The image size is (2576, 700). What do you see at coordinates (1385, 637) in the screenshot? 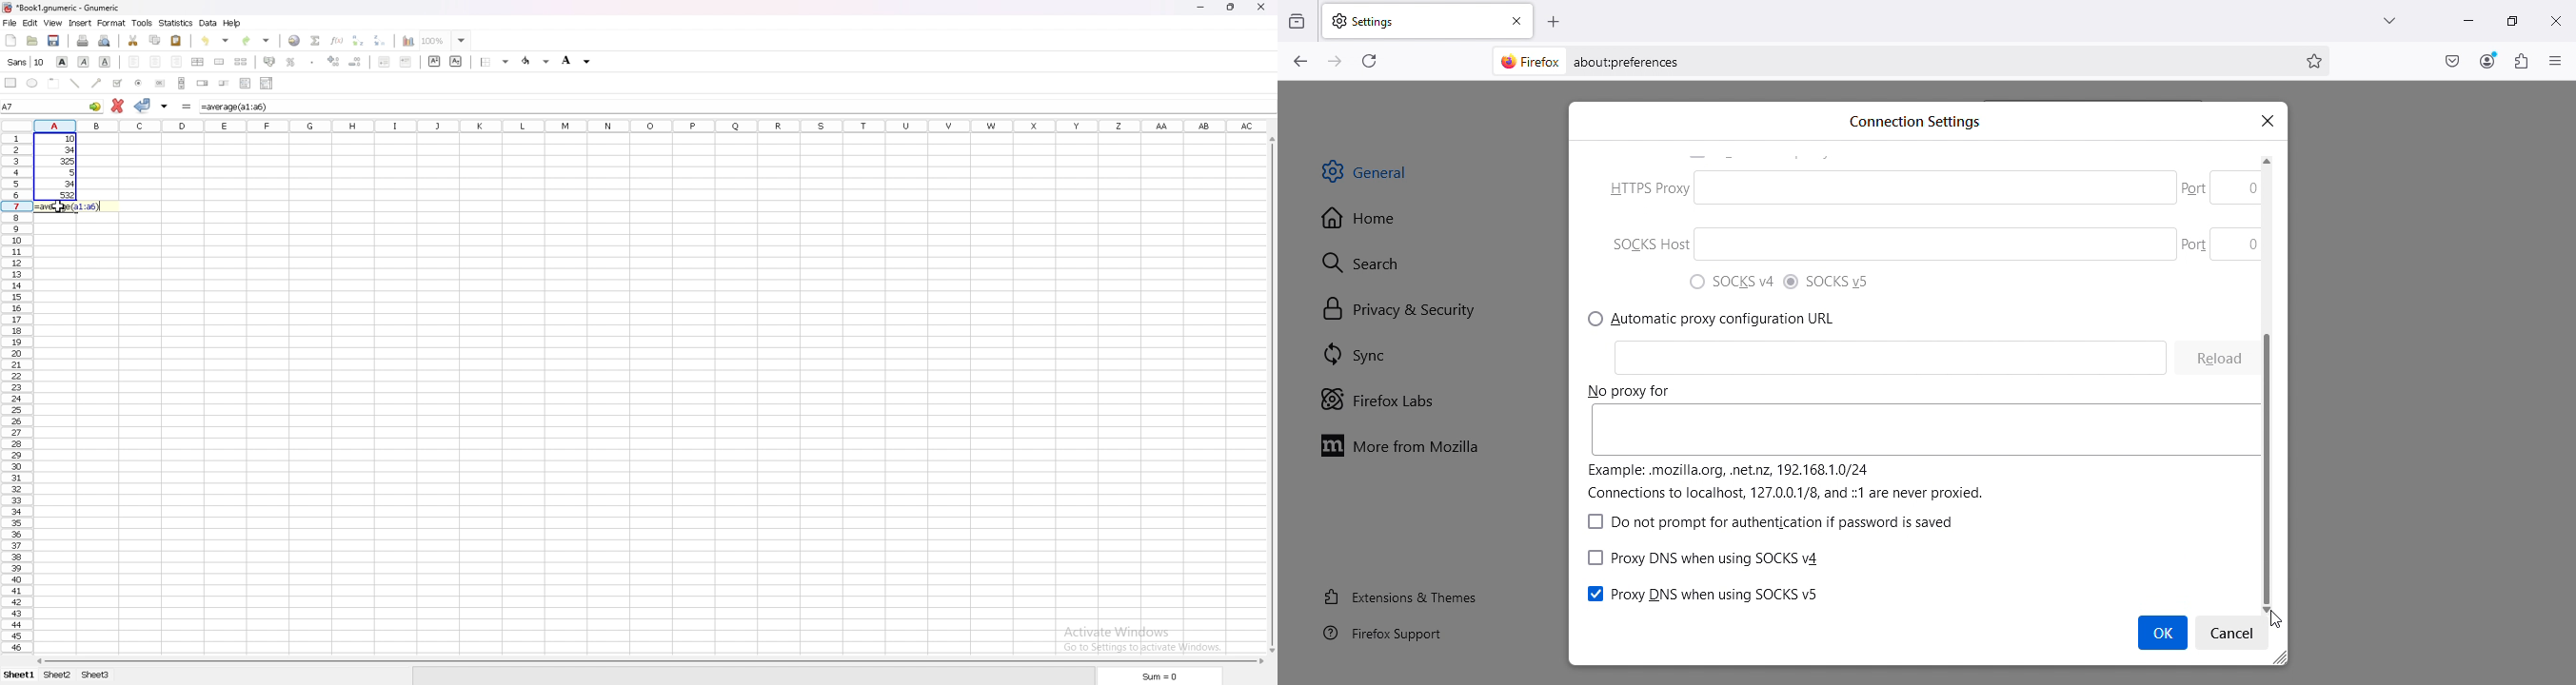
I see `Firefox support` at bounding box center [1385, 637].